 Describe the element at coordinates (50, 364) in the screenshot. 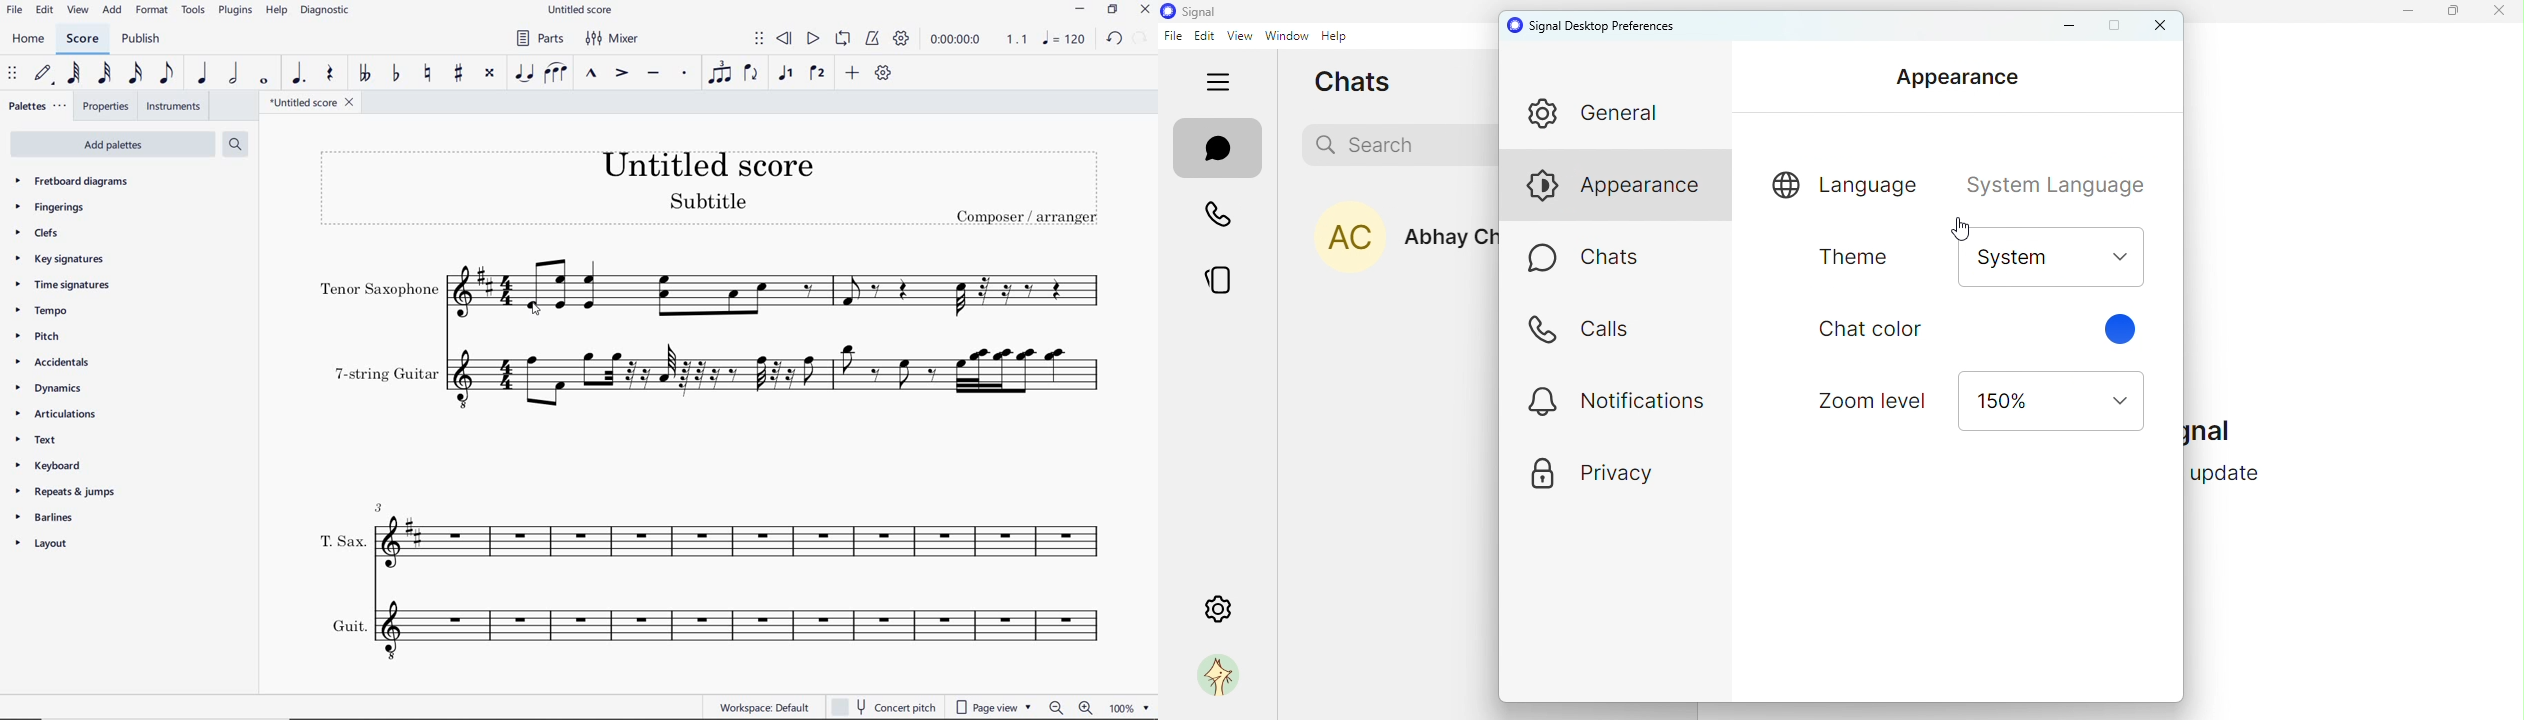

I see `ACCIDENTALS` at that location.